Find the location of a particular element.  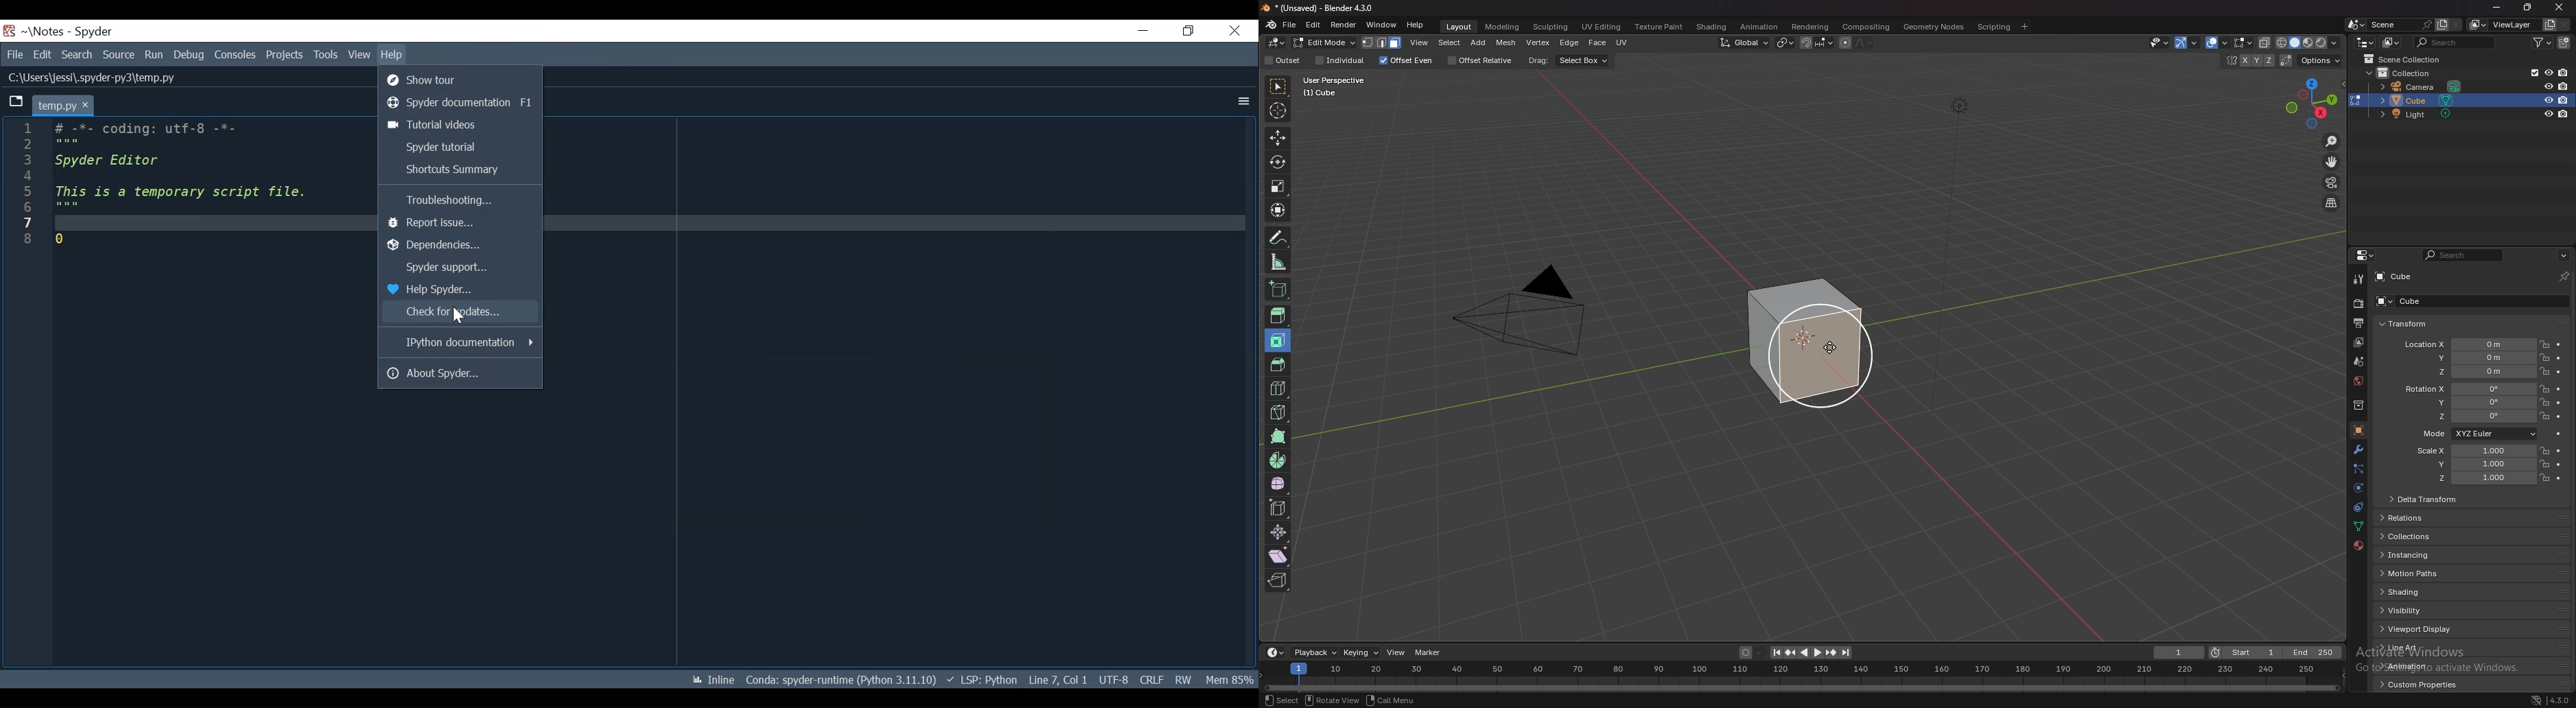

shear is located at coordinates (1278, 556).